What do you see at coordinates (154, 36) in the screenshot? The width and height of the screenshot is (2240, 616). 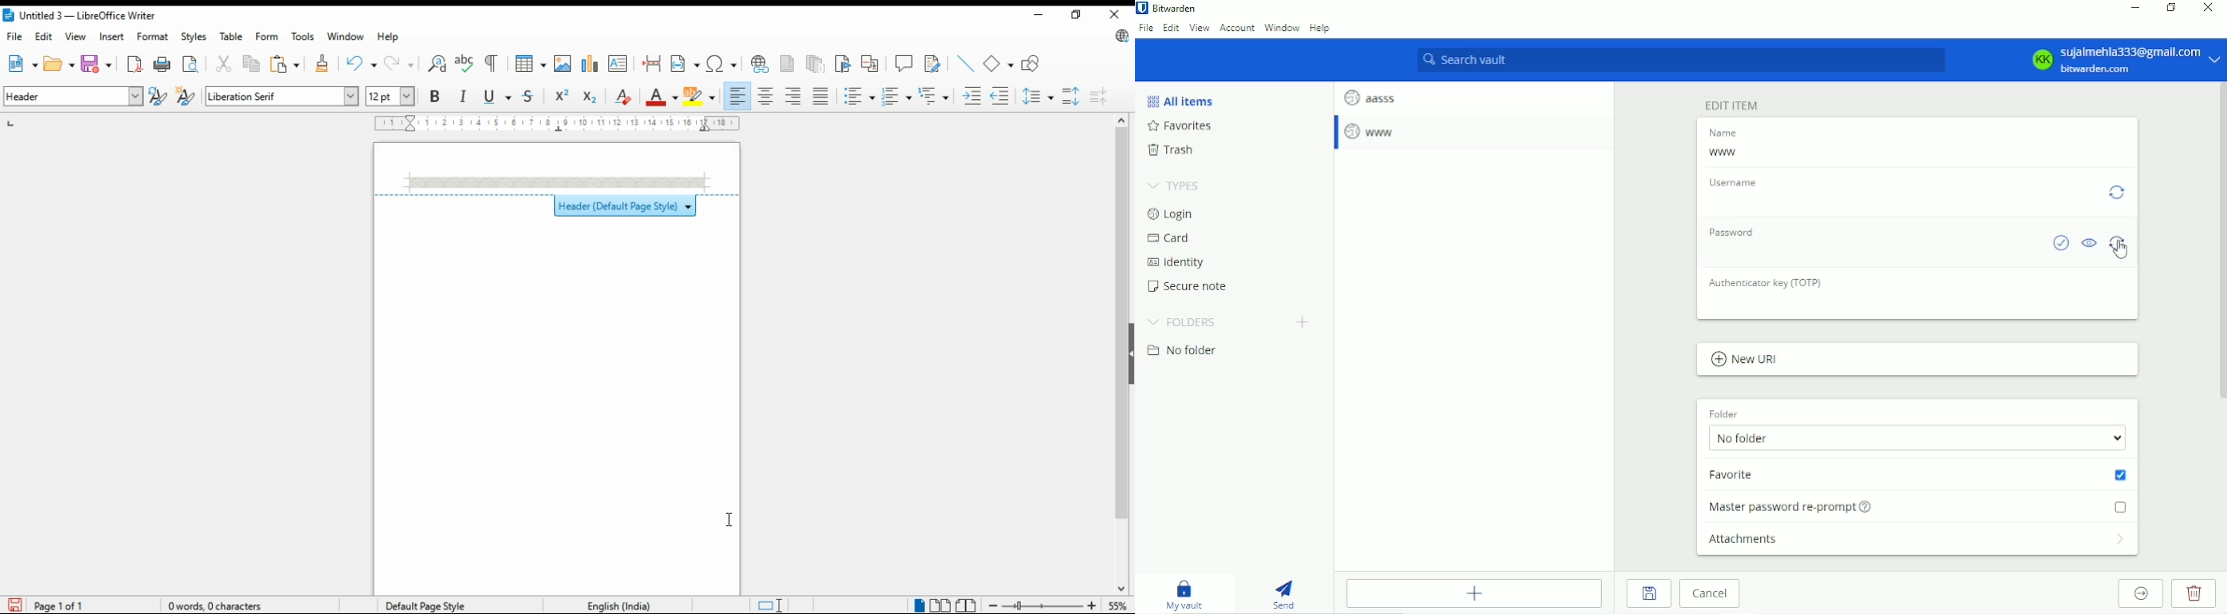 I see `format` at bounding box center [154, 36].